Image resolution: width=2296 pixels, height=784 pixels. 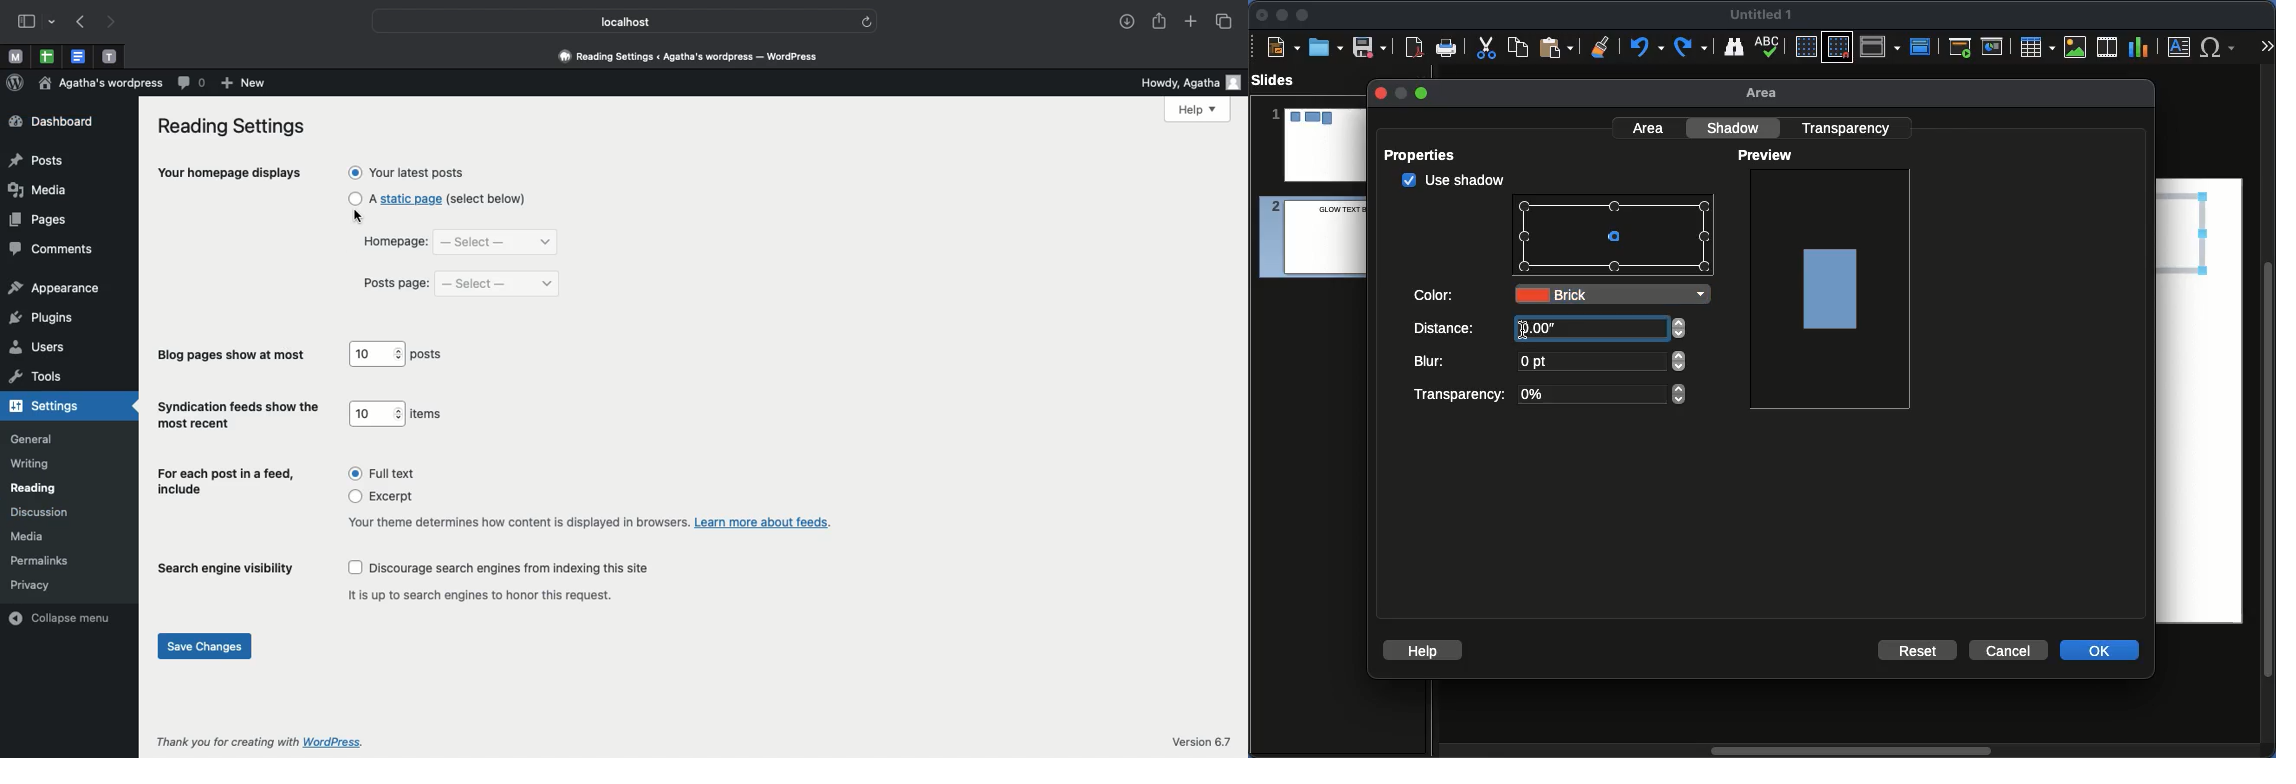 What do you see at coordinates (1423, 649) in the screenshot?
I see `Help` at bounding box center [1423, 649].